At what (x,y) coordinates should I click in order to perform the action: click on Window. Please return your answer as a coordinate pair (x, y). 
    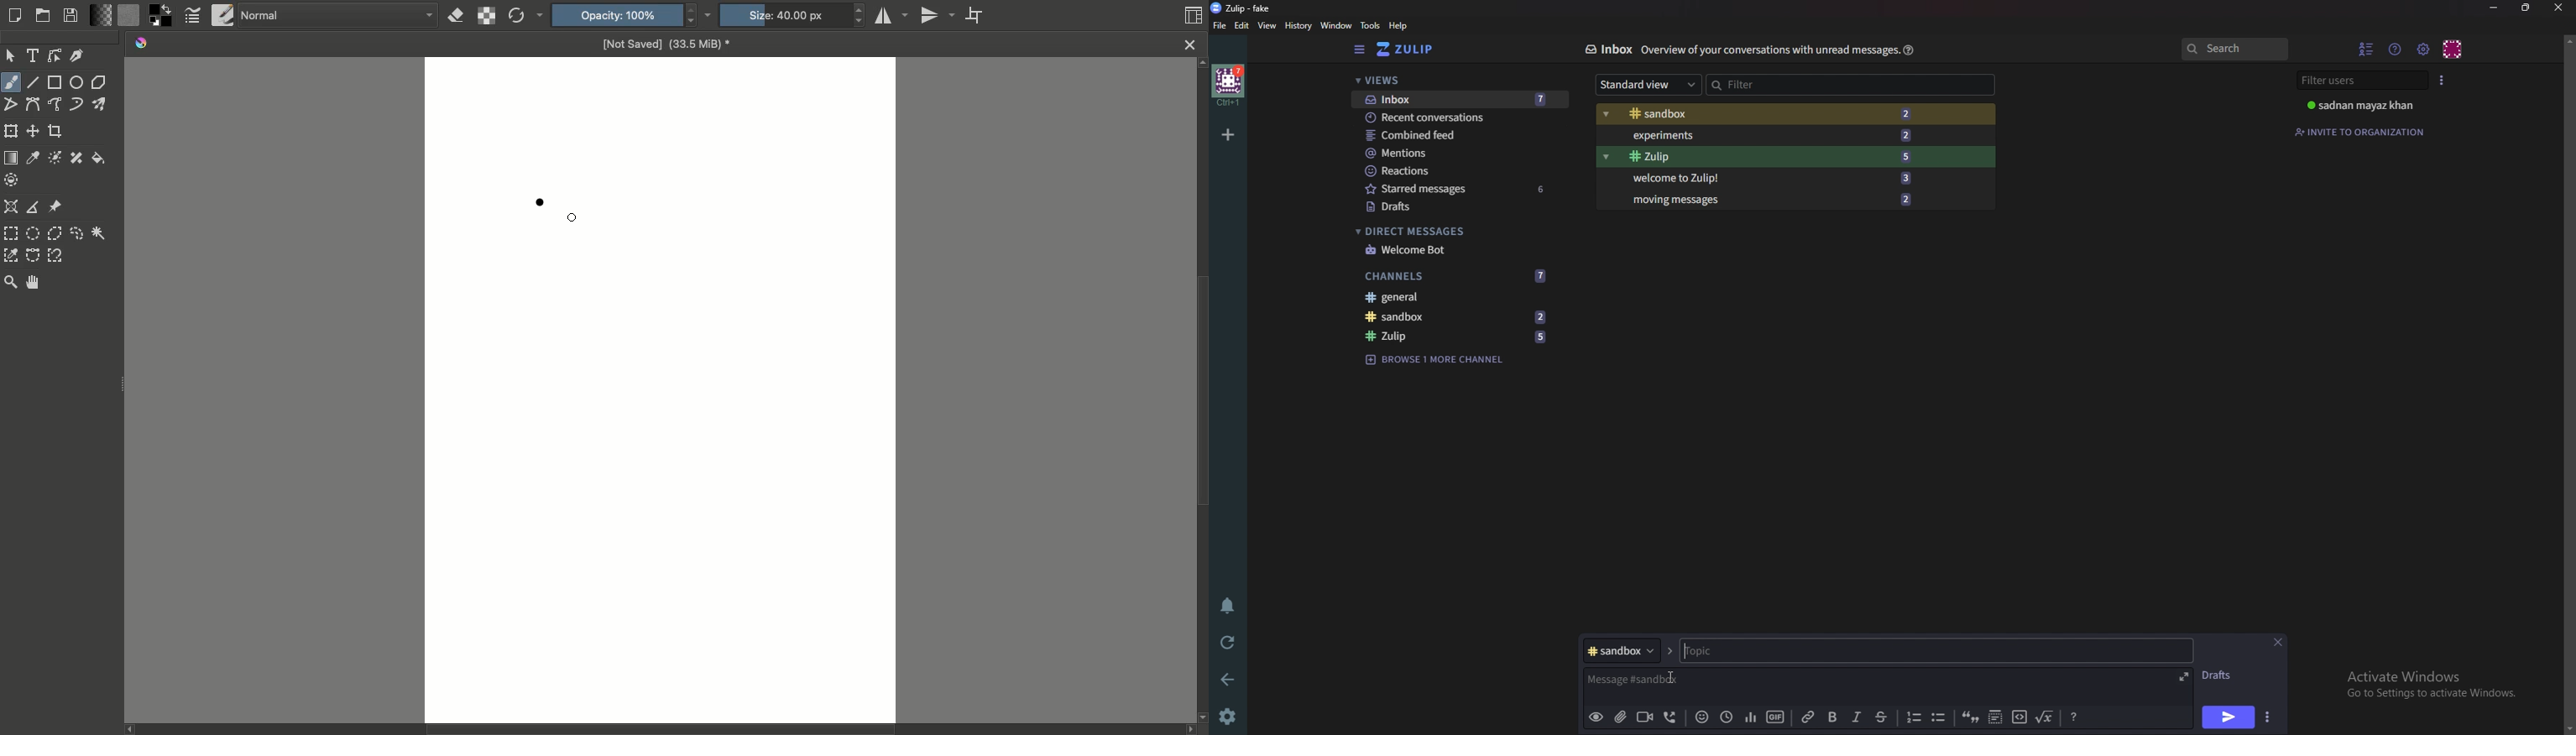
    Looking at the image, I should click on (1338, 26).